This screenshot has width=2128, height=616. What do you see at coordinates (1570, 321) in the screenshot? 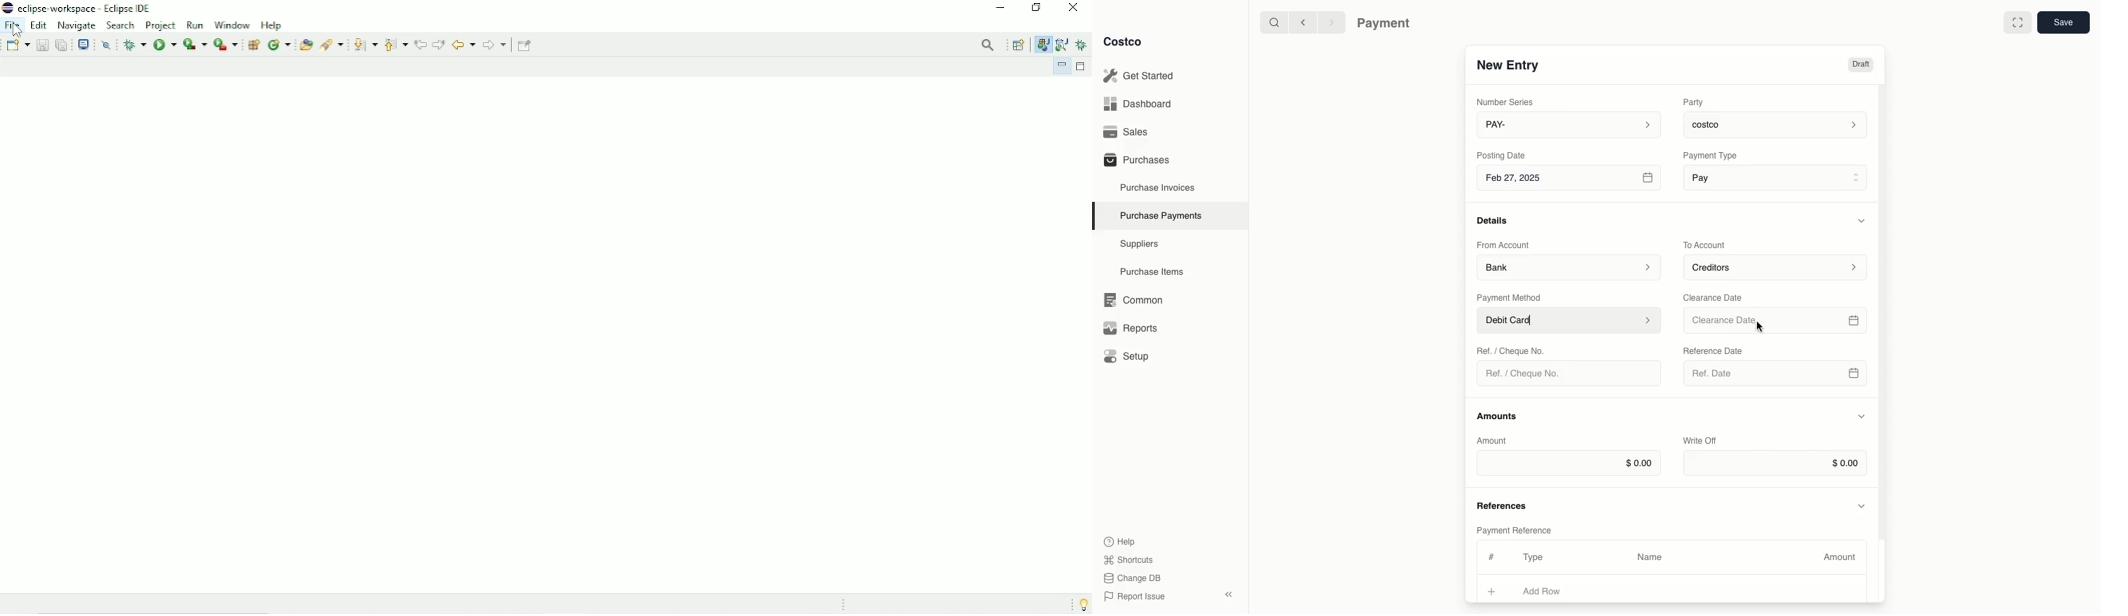
I see `Debit Card` at bounding box center [1570, 321].